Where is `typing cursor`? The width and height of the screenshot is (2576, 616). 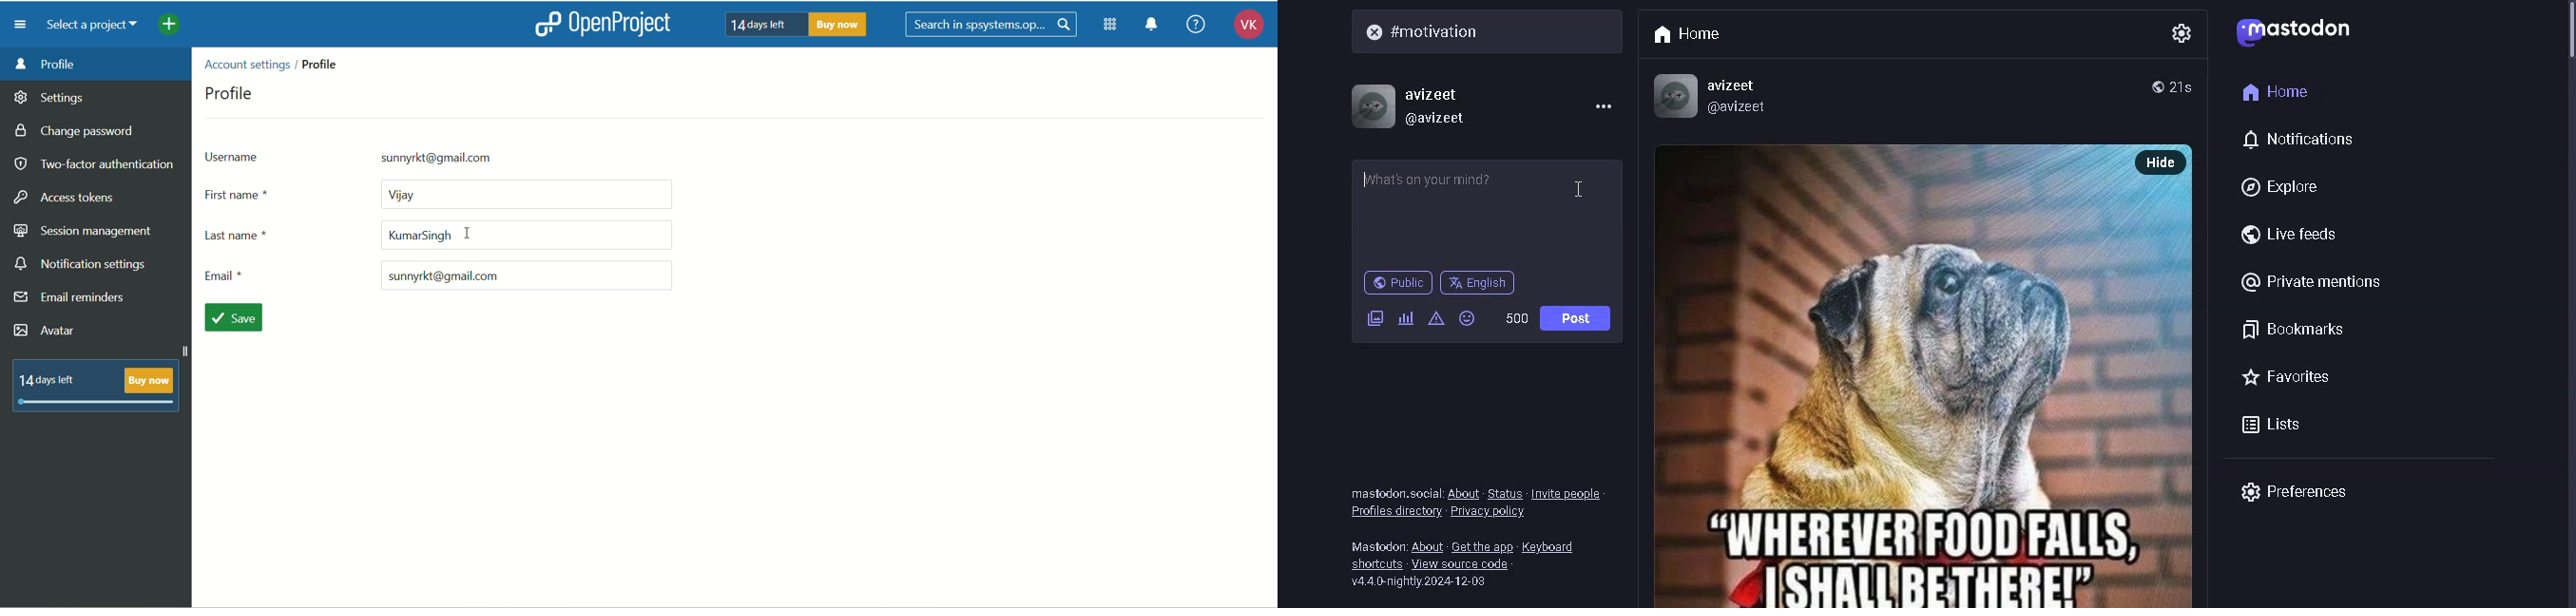
typing cursor is located at coordinates (1365, 179).